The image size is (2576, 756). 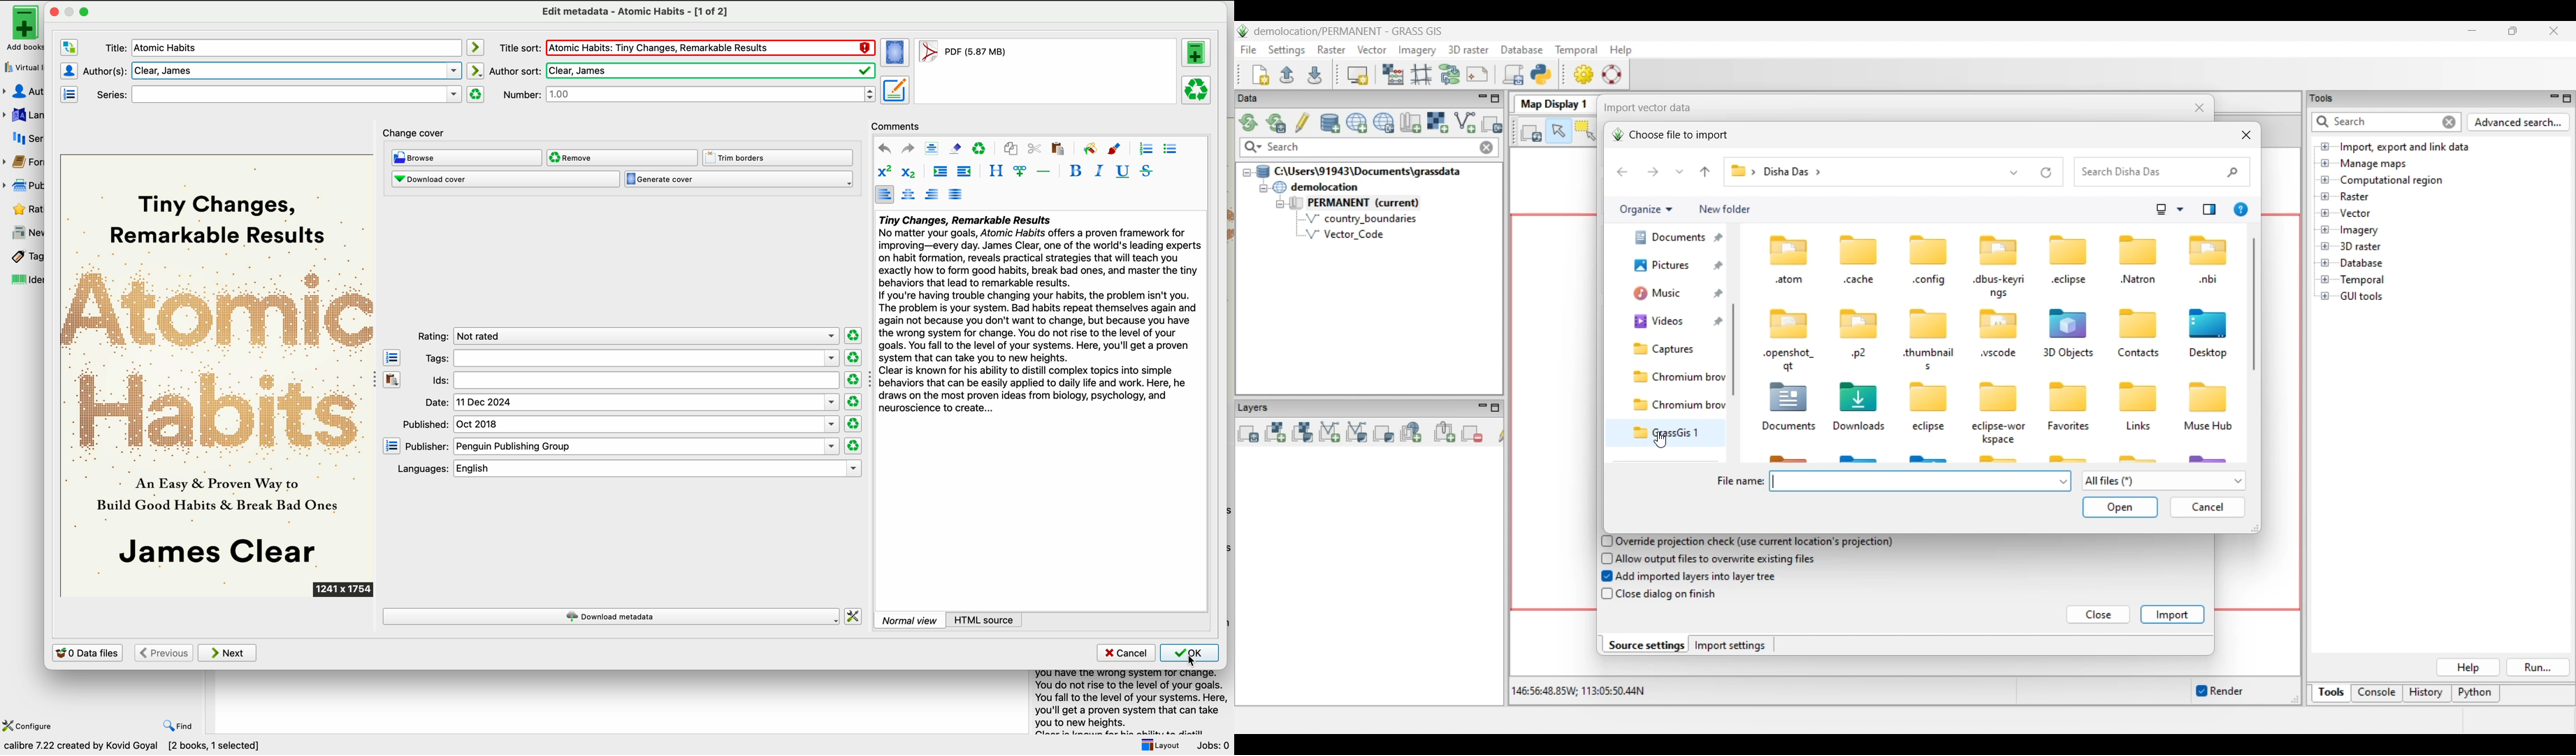 What do you see at coordinates (1090, 148) in the screenshot?
I see `background color` at bounding box center [1090, 148].